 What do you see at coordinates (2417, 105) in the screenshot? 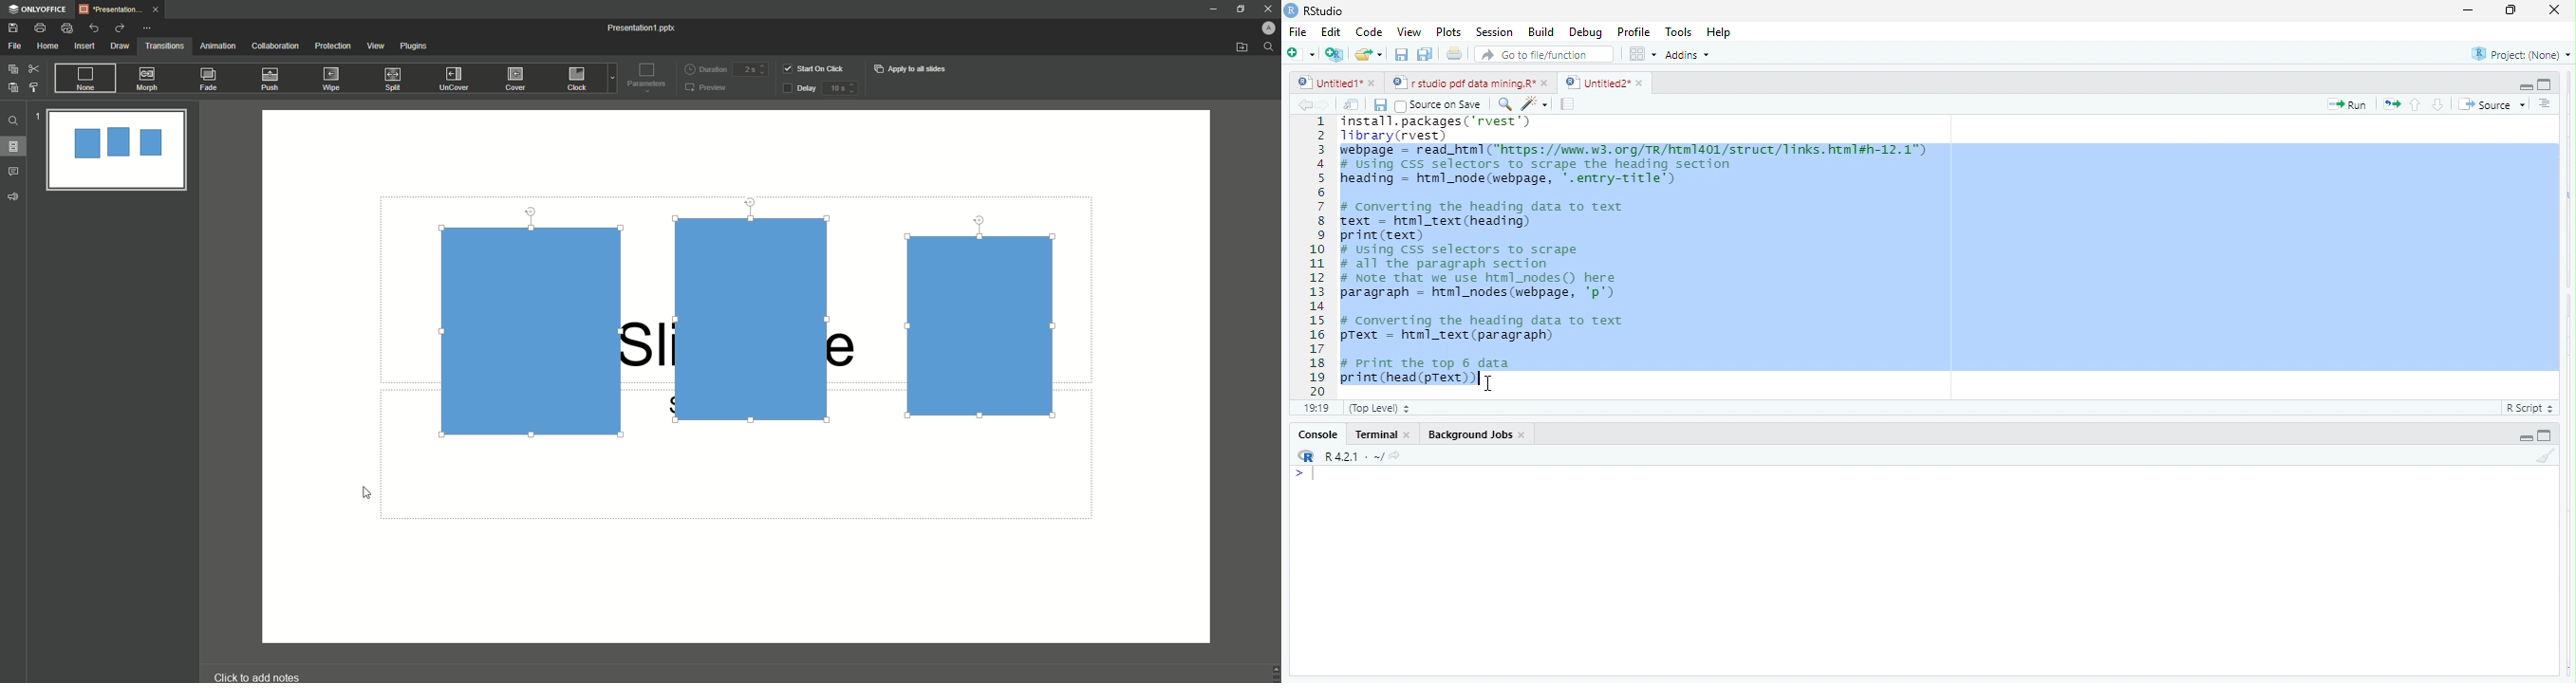
I see `go to previous section/chunk` at bounding box center [2417, 105].